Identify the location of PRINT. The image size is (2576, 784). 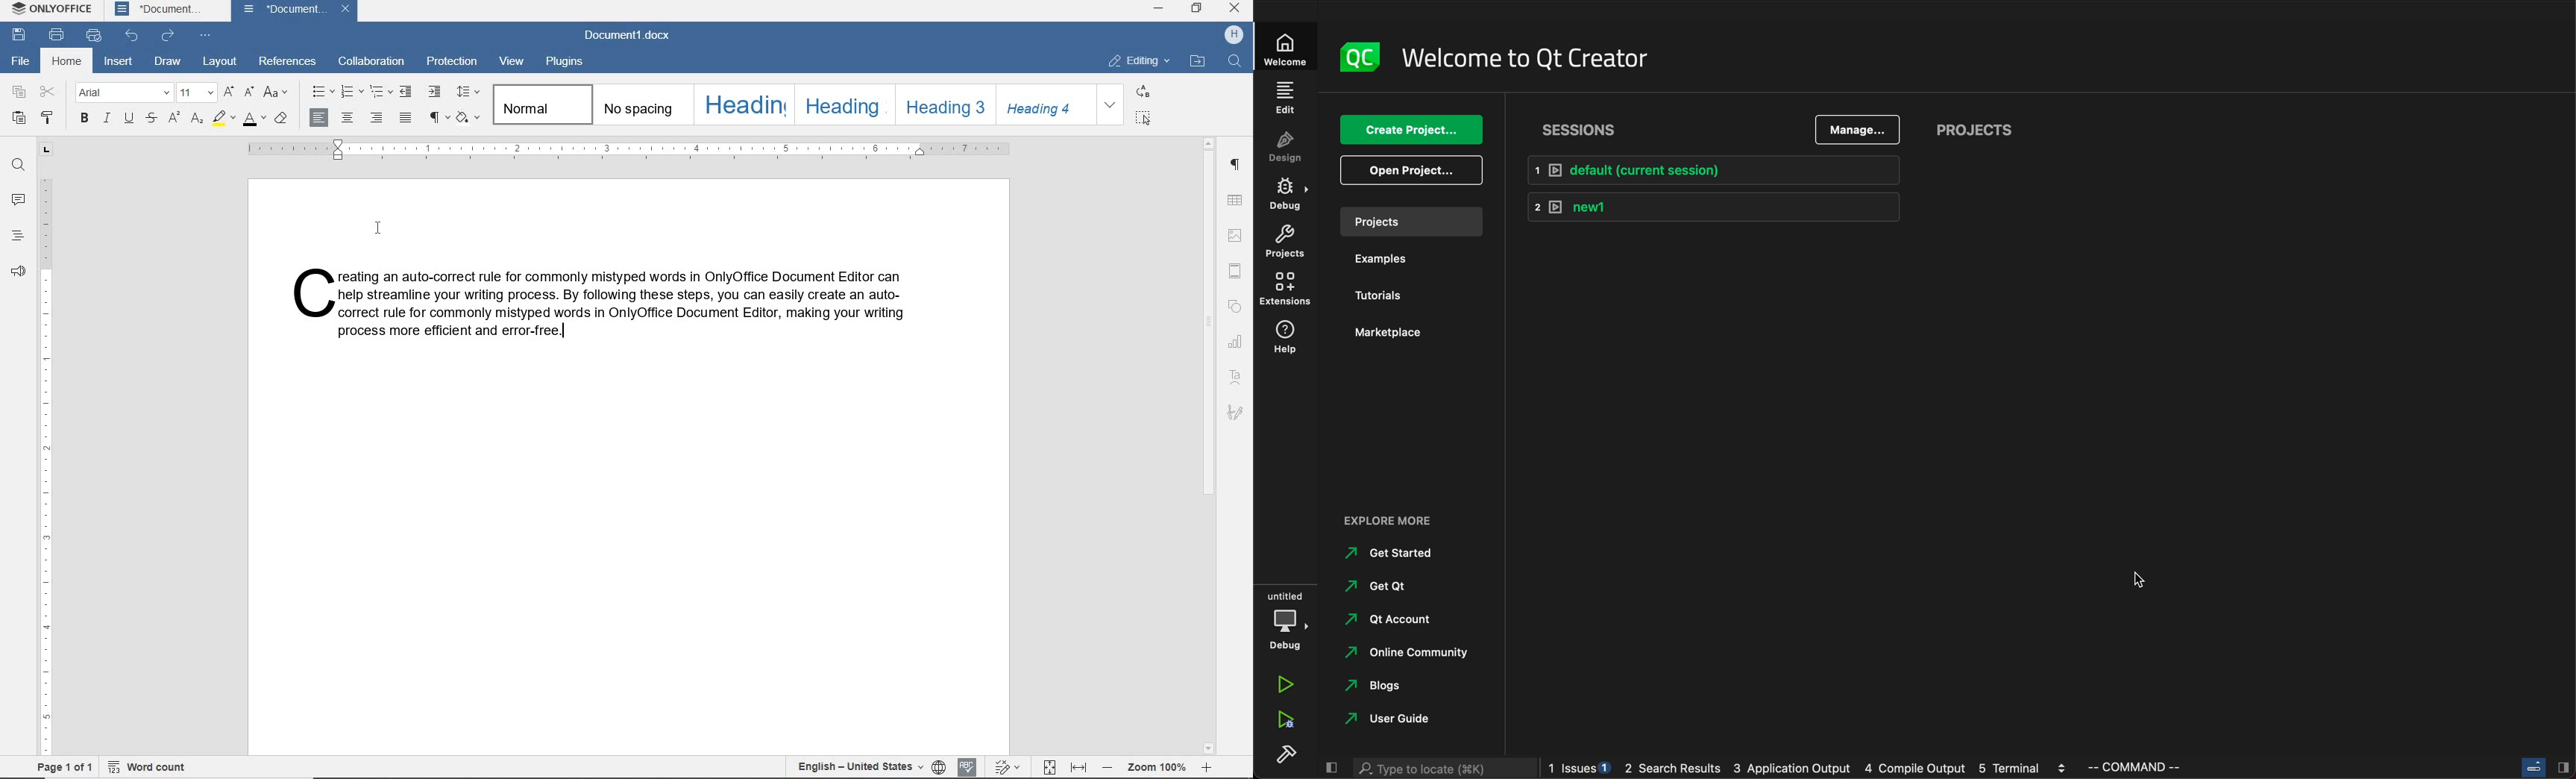
(57, 33).